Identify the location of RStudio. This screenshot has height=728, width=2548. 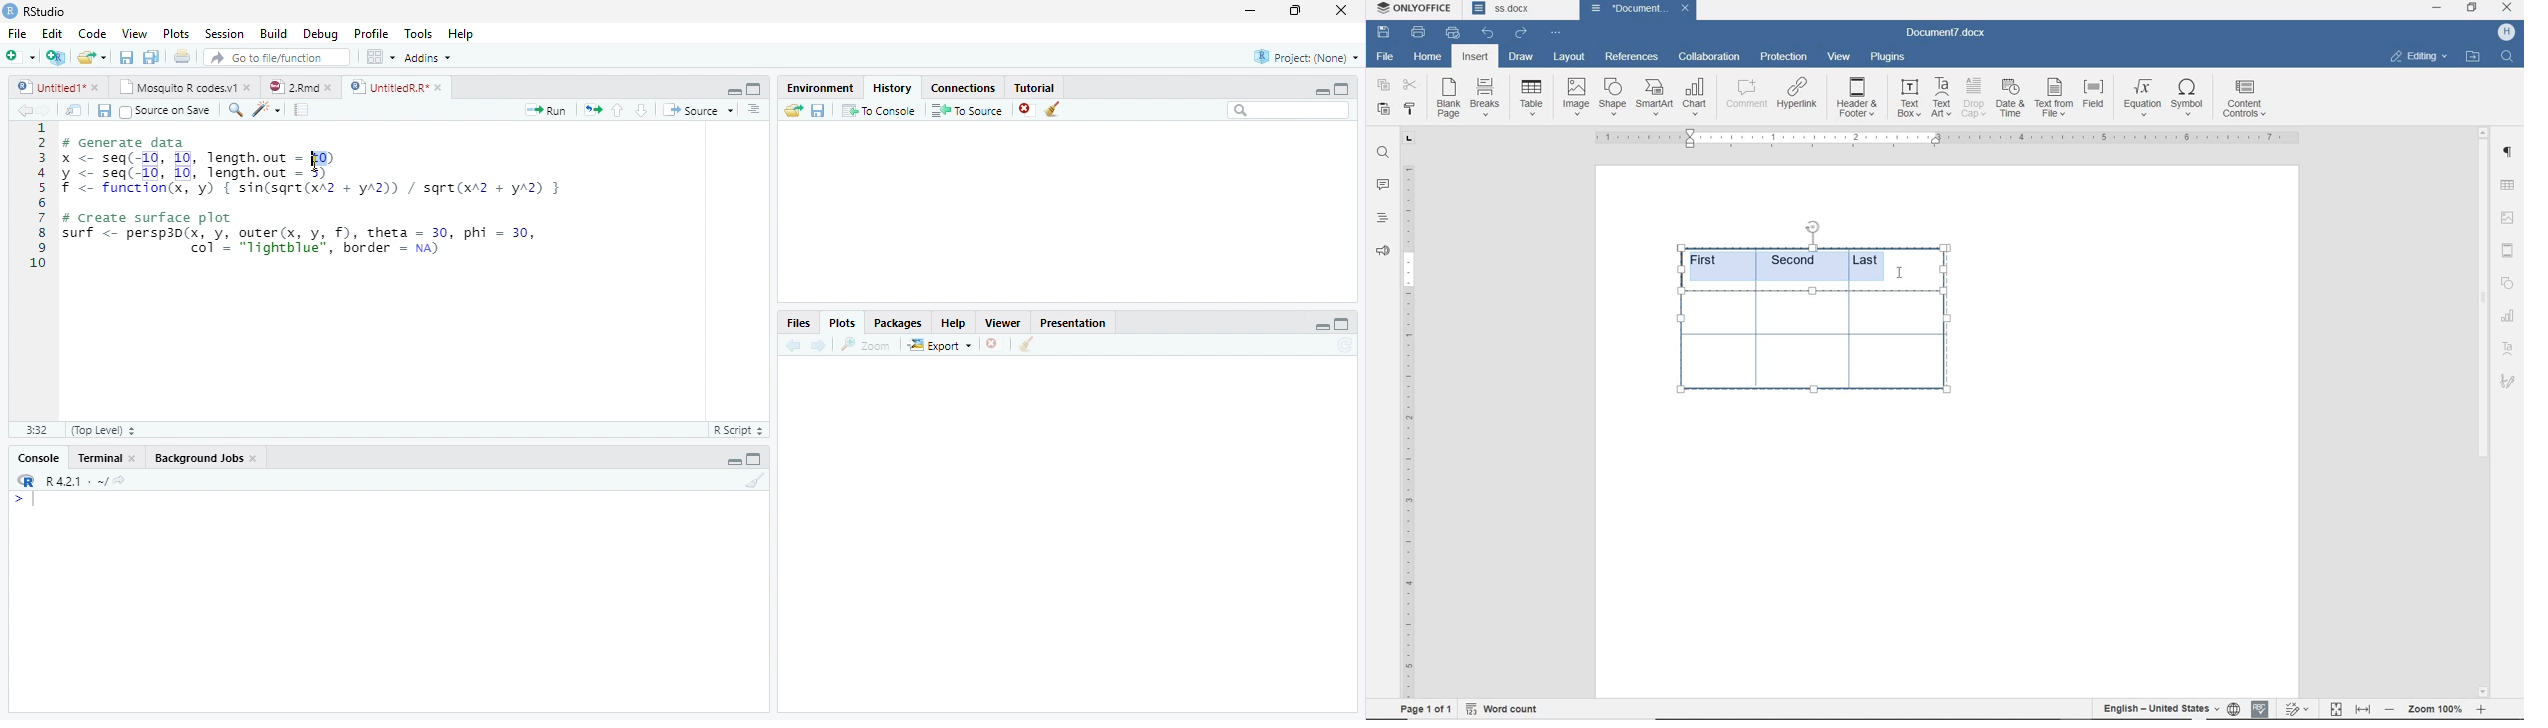
(34, 11).